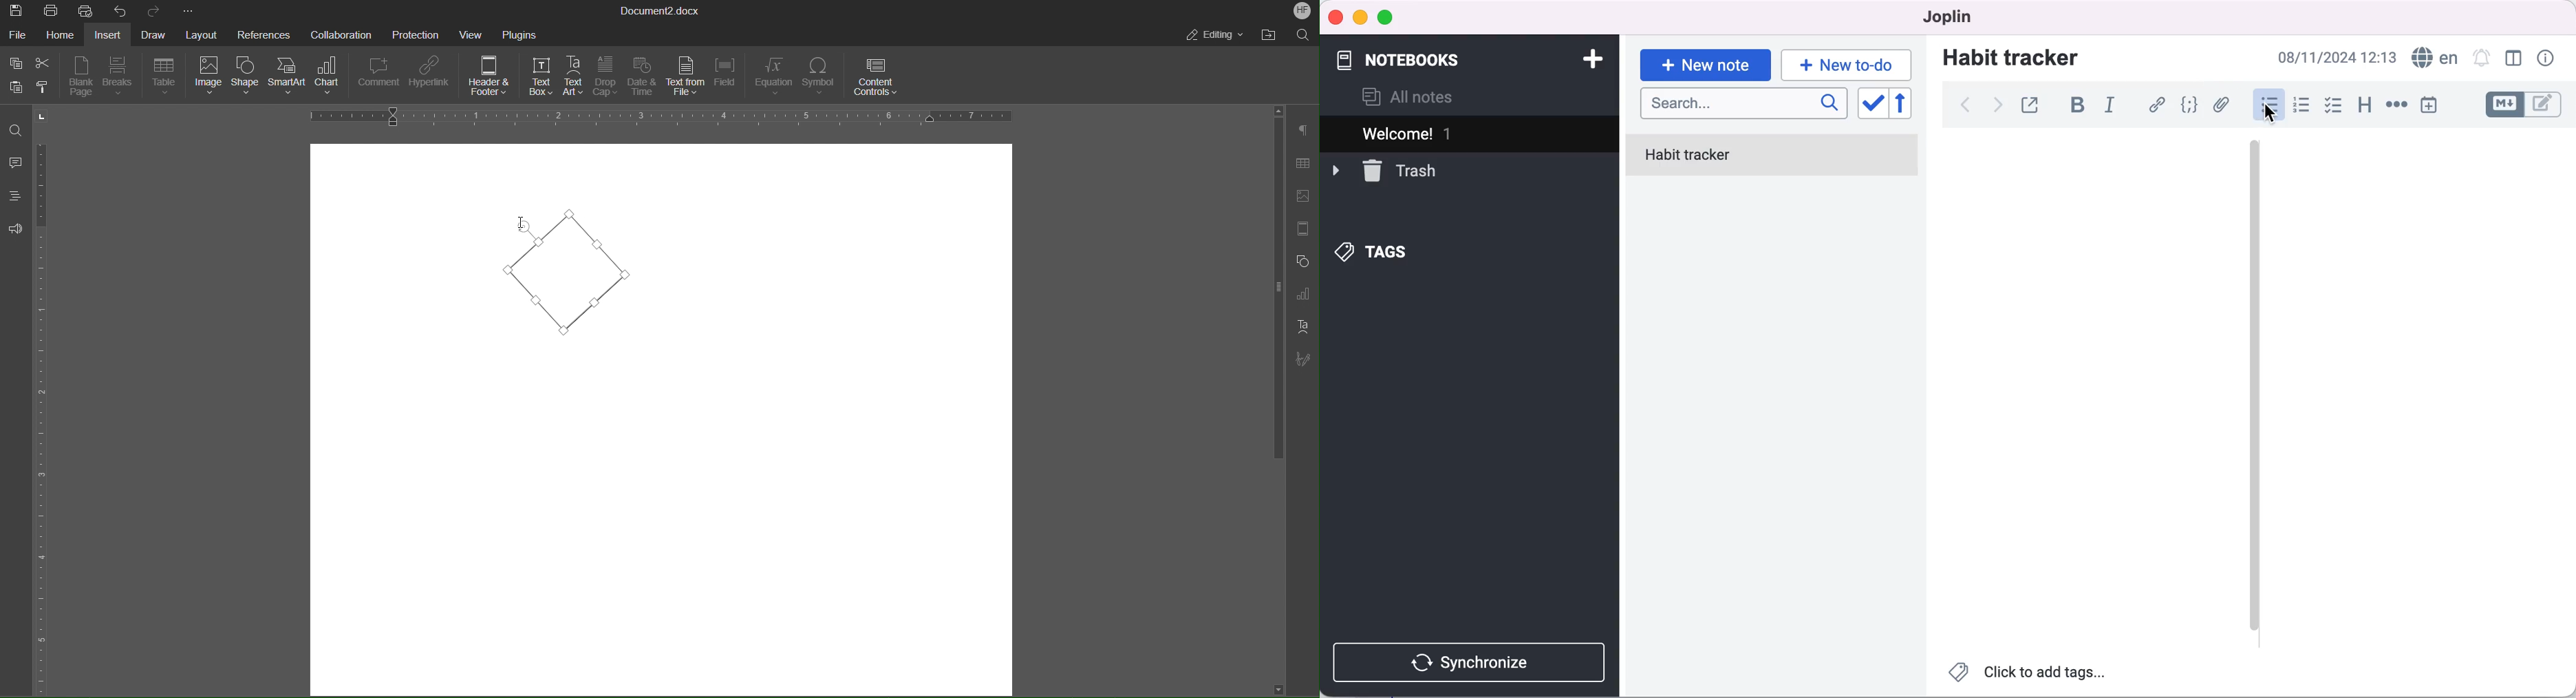 This screenshot has width=2576, height=700. I want to click on add notebook, so click(1590, 58).